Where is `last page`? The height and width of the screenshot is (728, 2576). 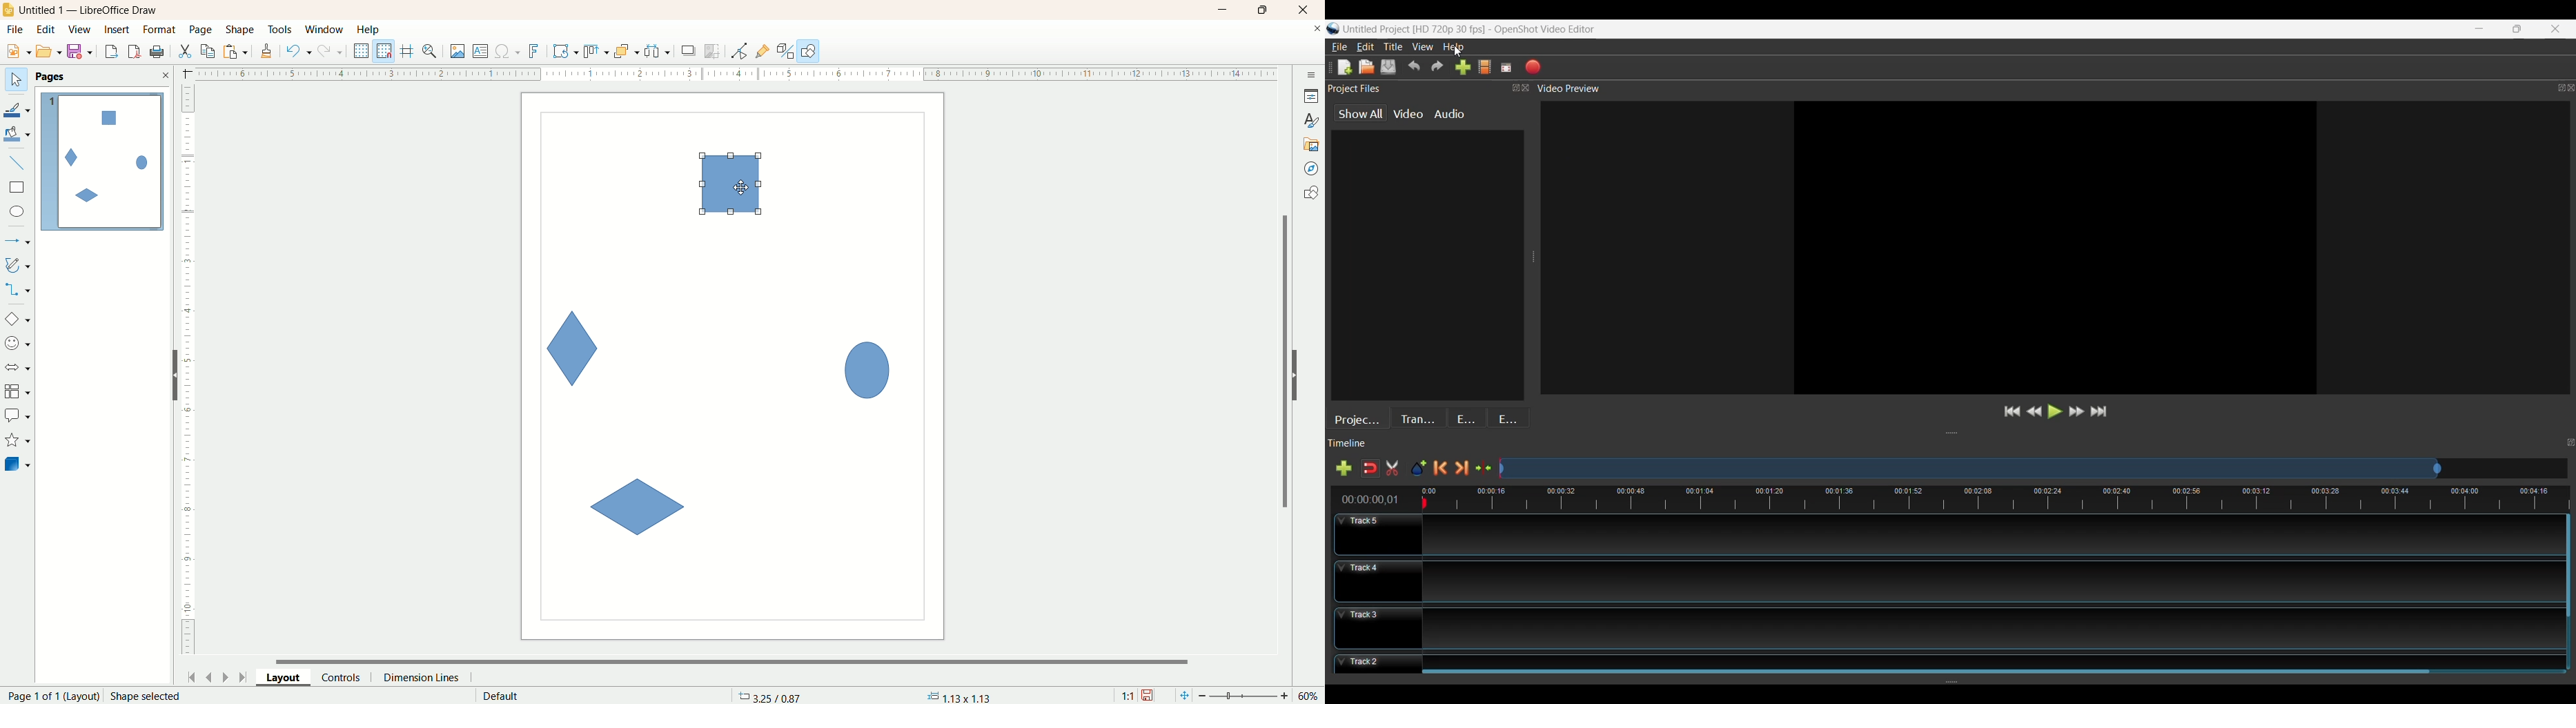 last page is located at coordinates (245, 676).